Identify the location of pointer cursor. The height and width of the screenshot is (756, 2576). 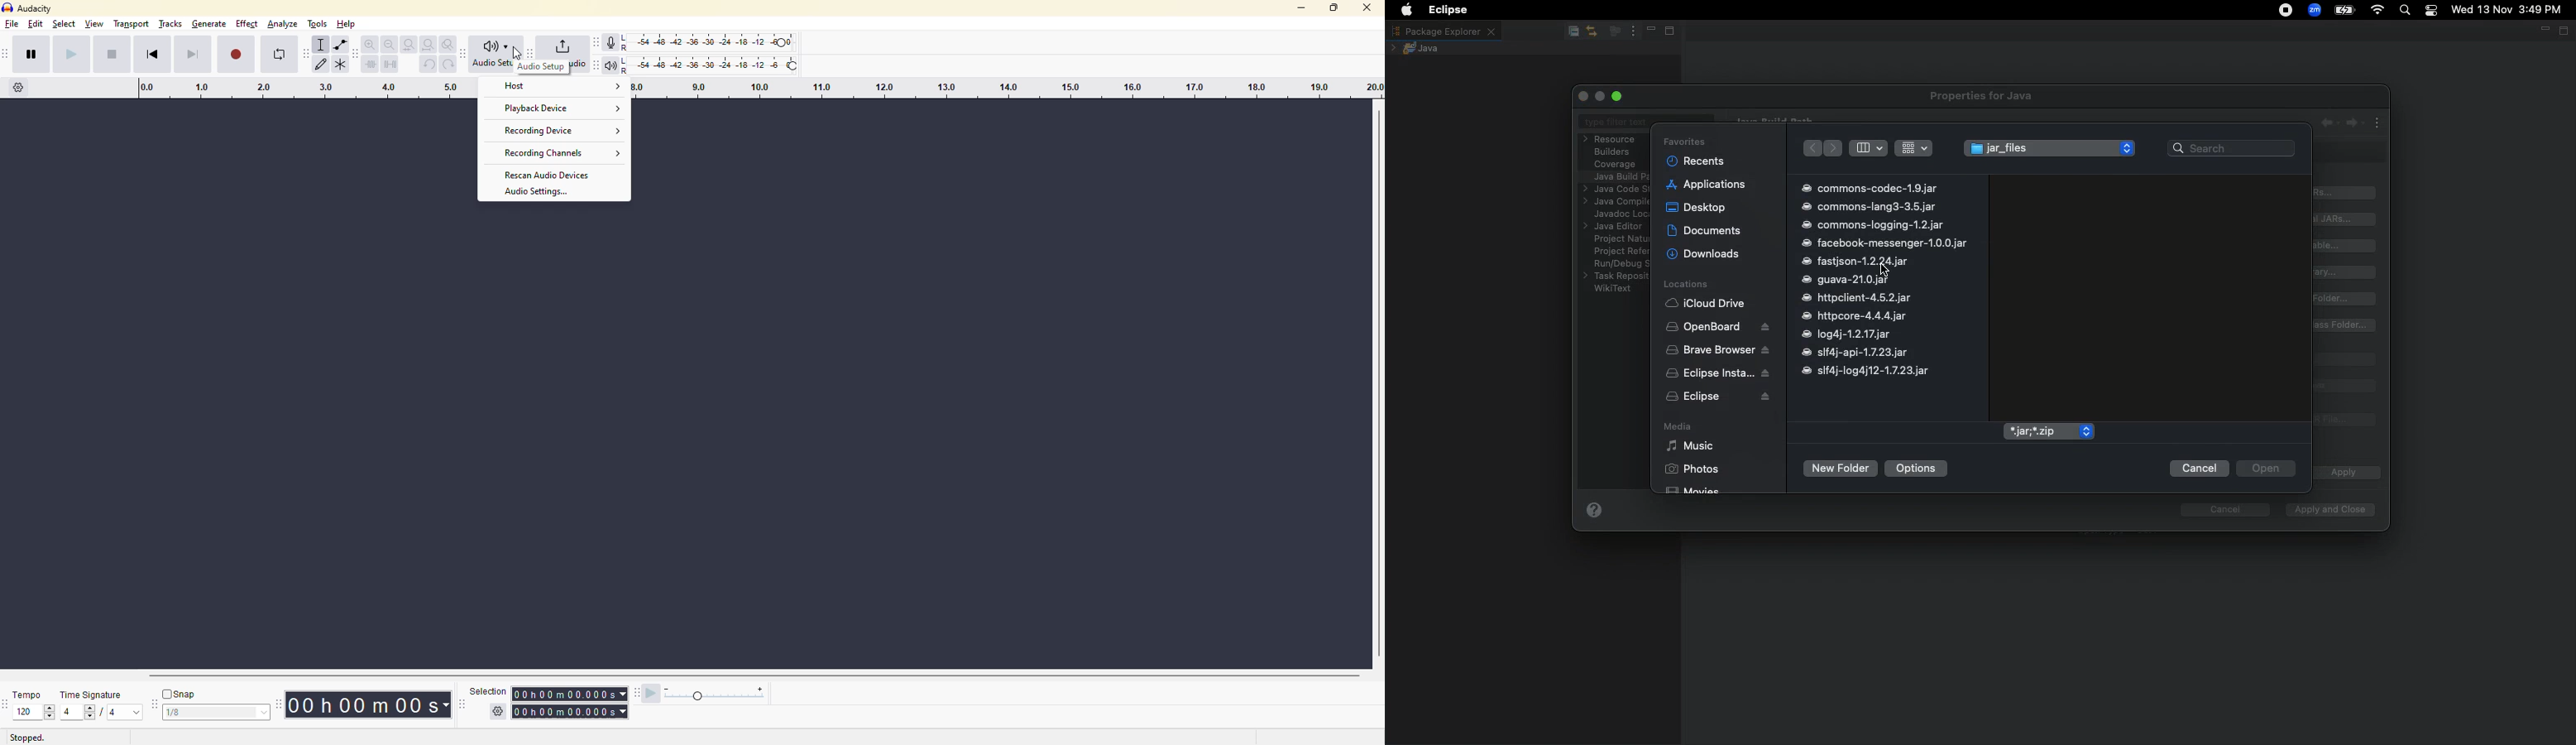
(1887, 268).